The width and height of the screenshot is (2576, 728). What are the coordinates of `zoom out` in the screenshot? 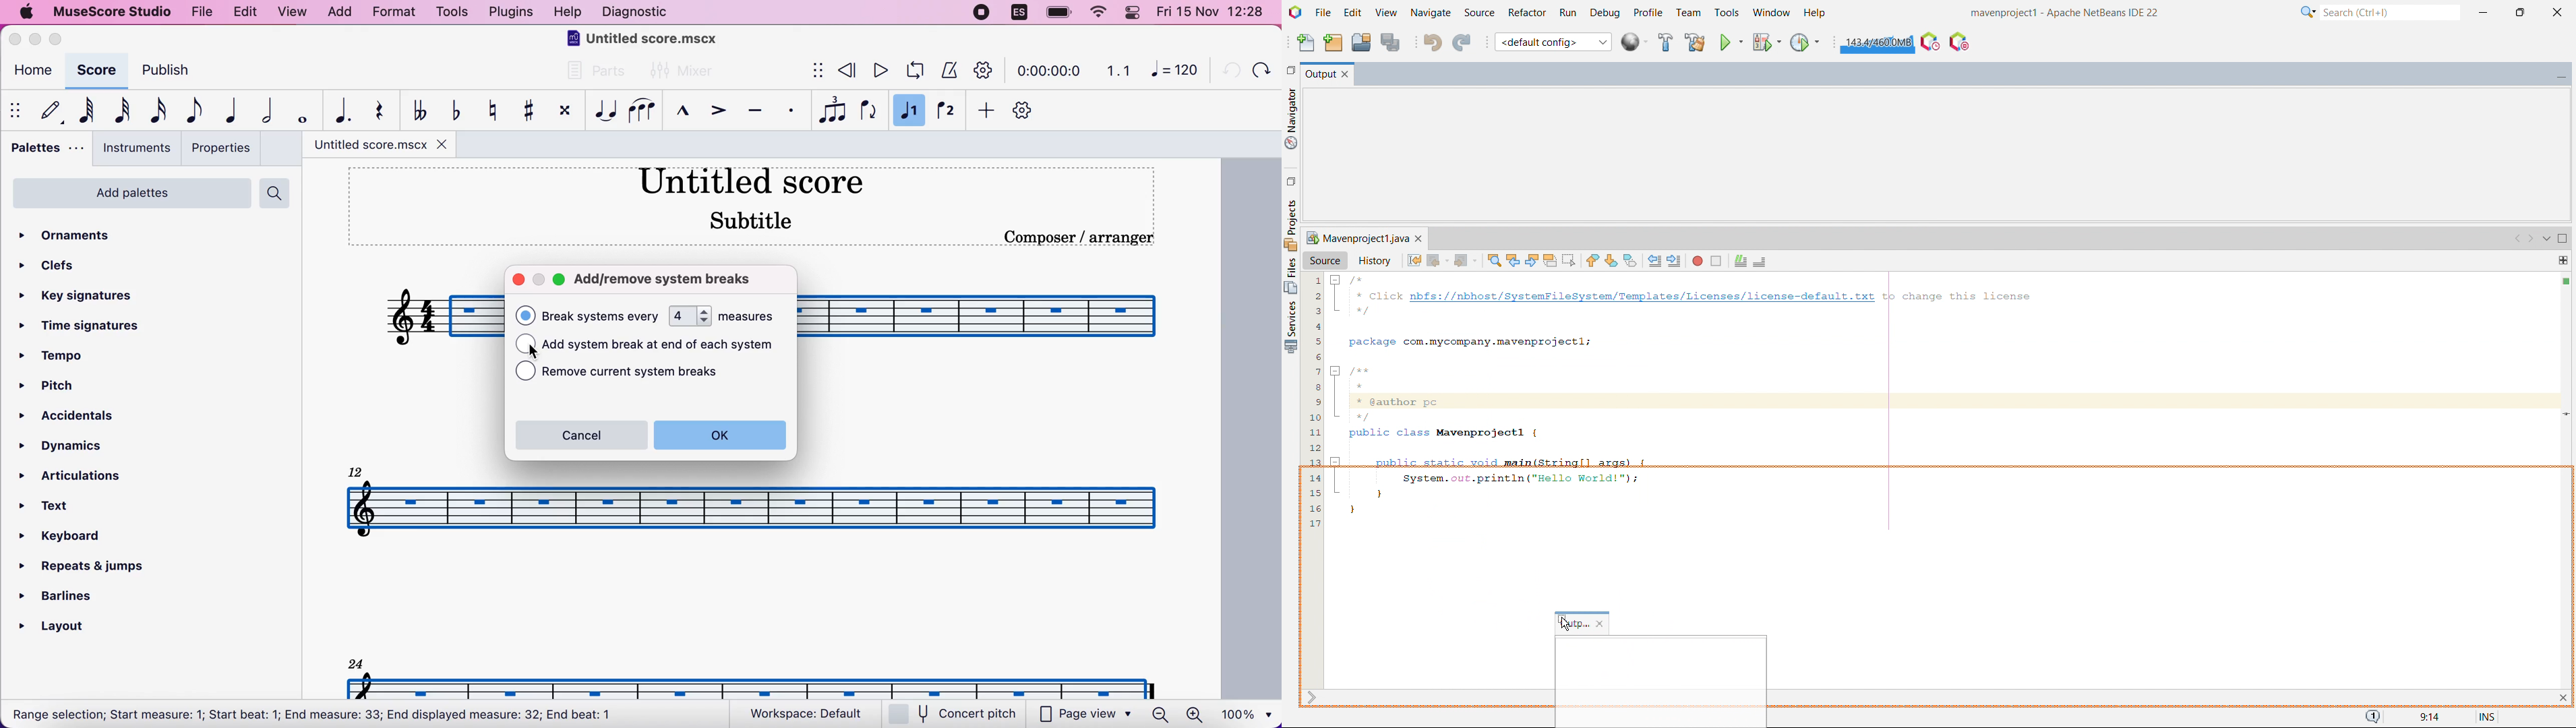 It's located at (1161, 714).